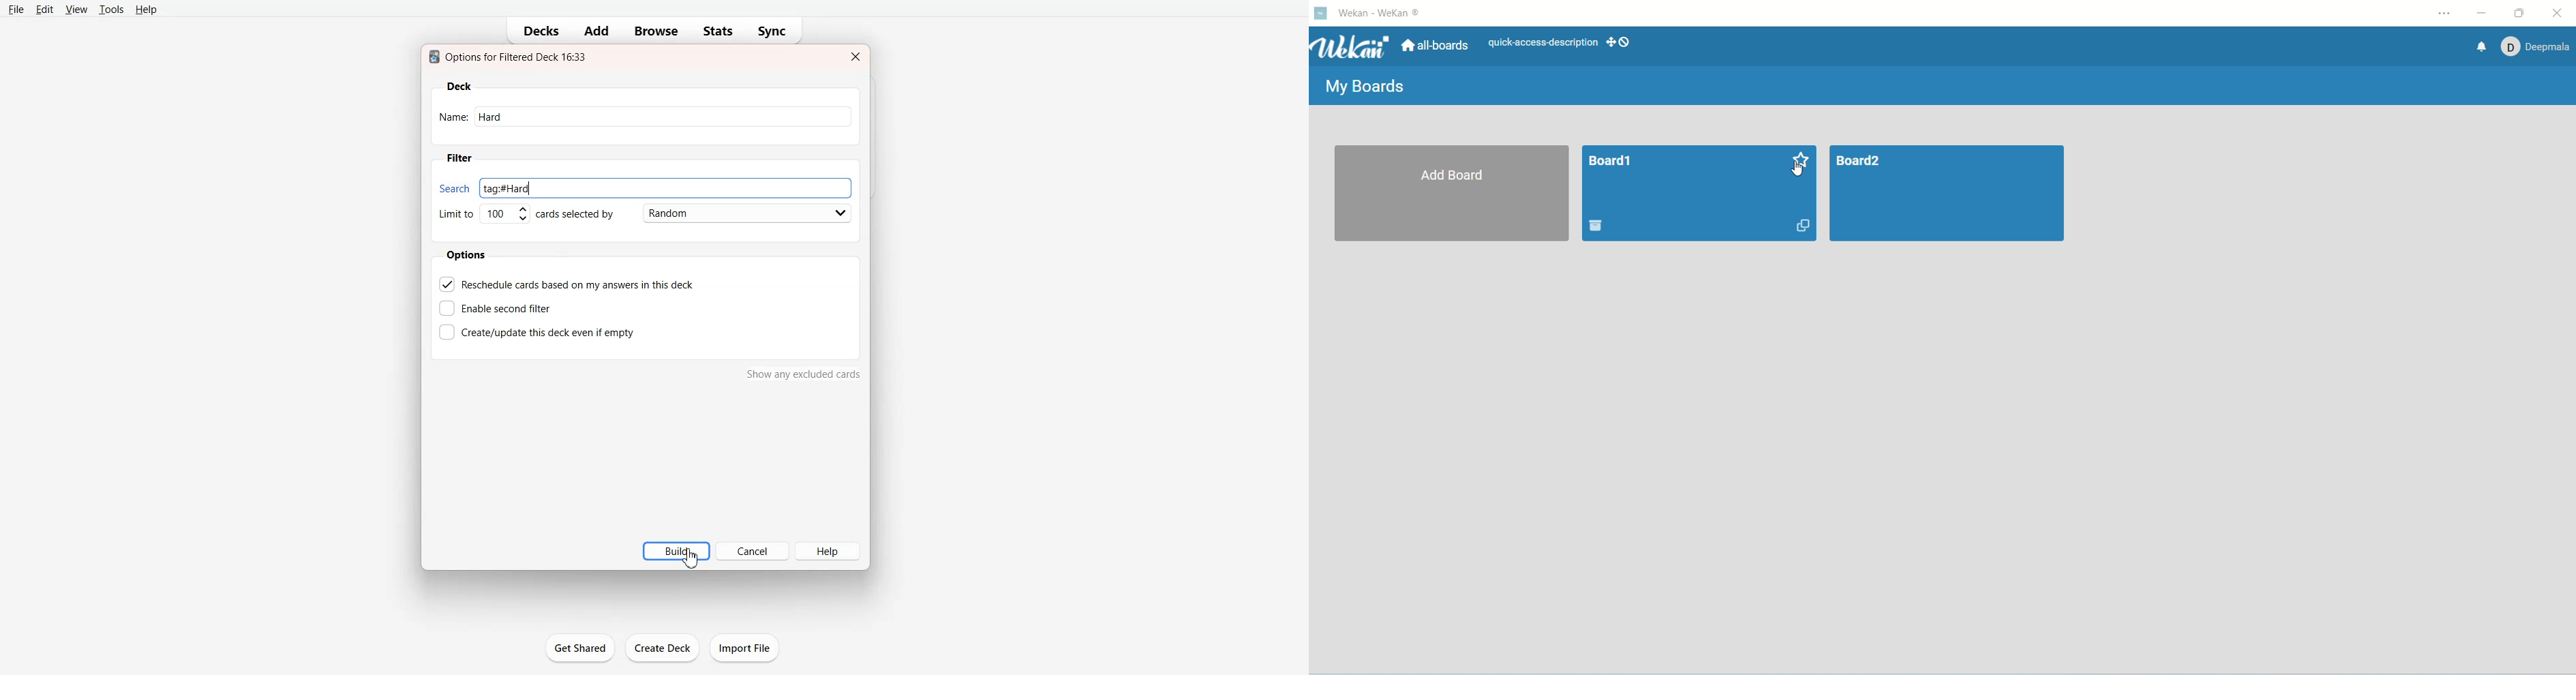 The image size is (2576, 700). What do you see at coordinates (1352, 48) in the screenshot?
I see `Wekan` at bounding box center [1352, 48].